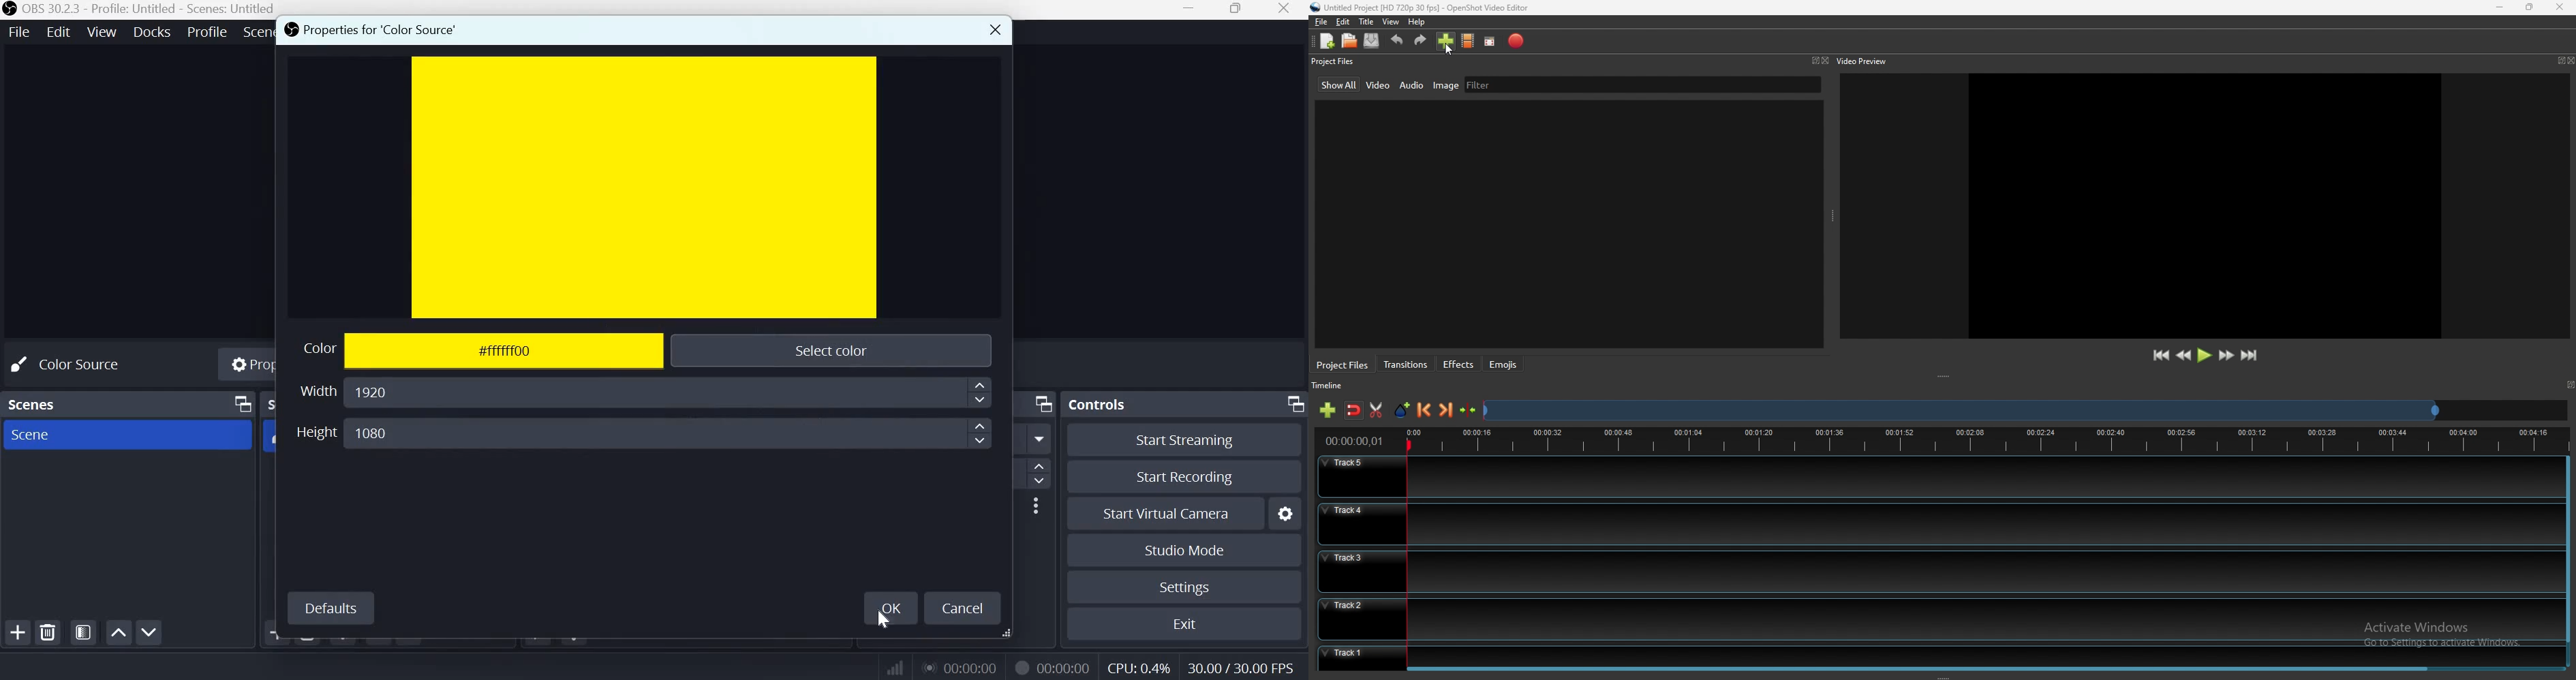 The image size is (2576, 700). I want to click on pop out, so click(1813, 61).